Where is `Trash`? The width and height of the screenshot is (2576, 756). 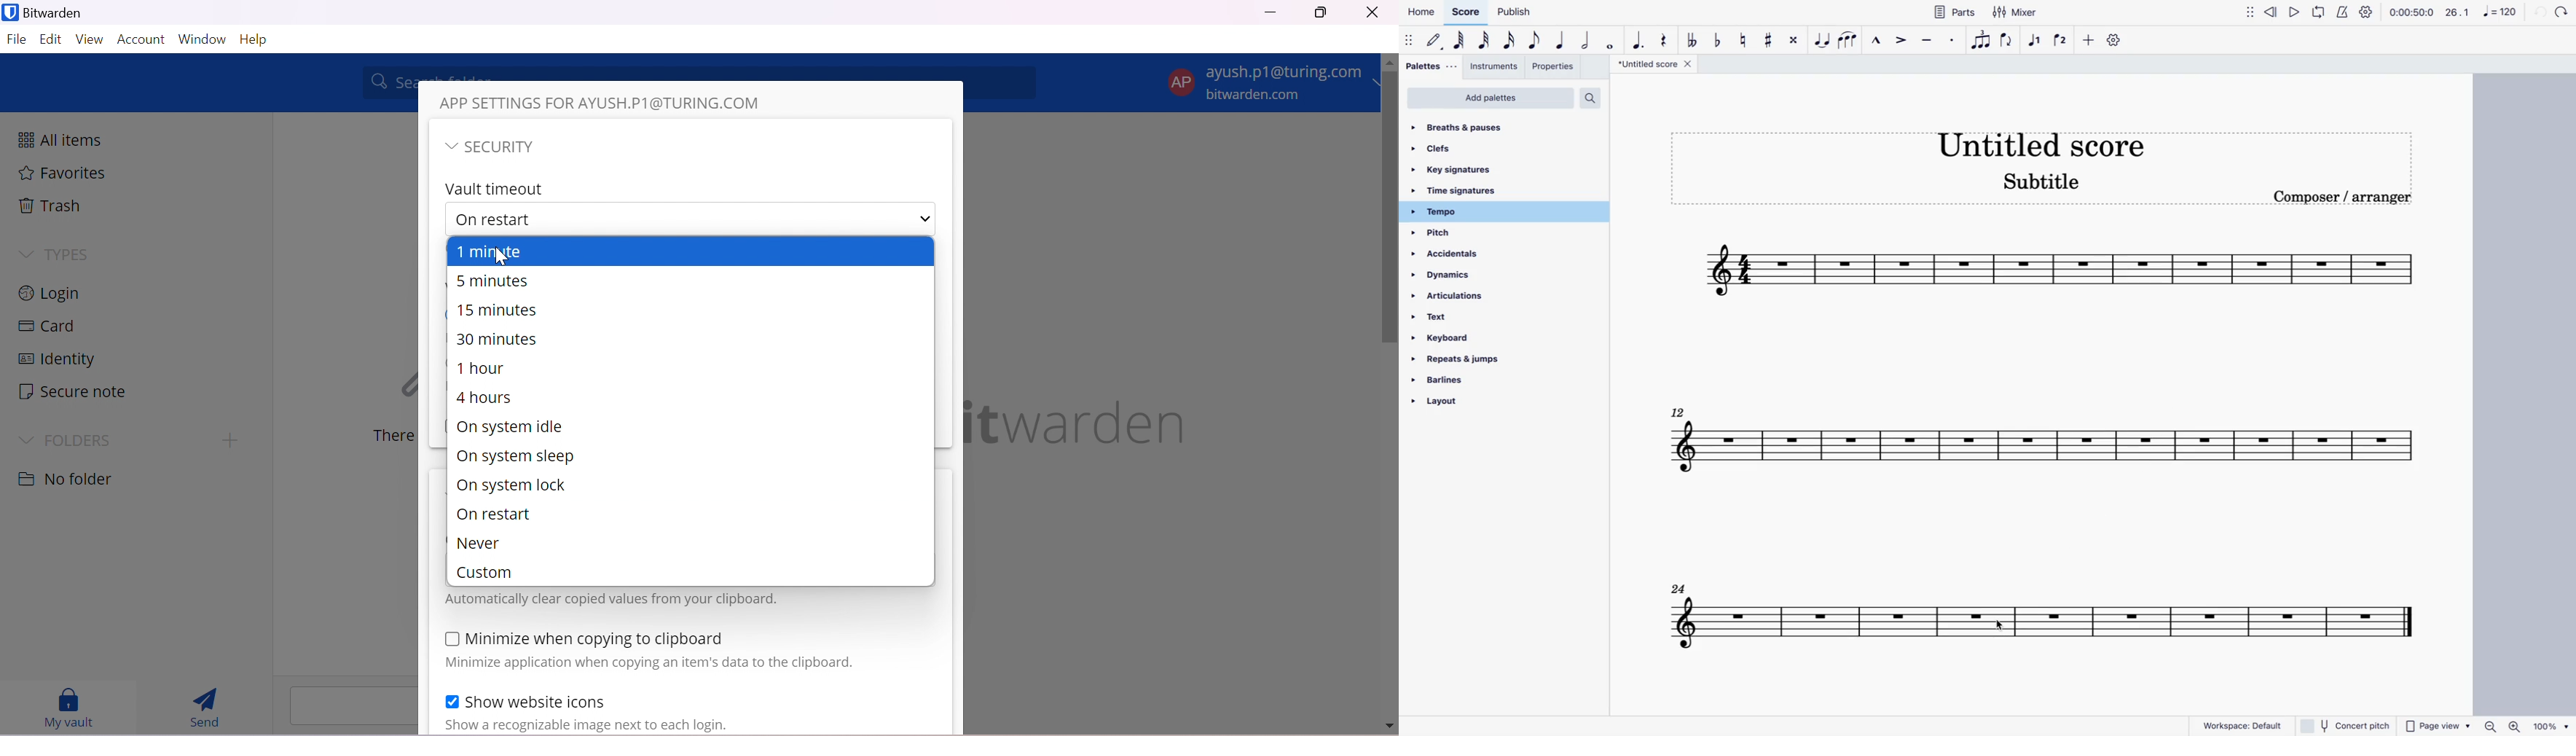 Trash is located at coordinates (50, 205).